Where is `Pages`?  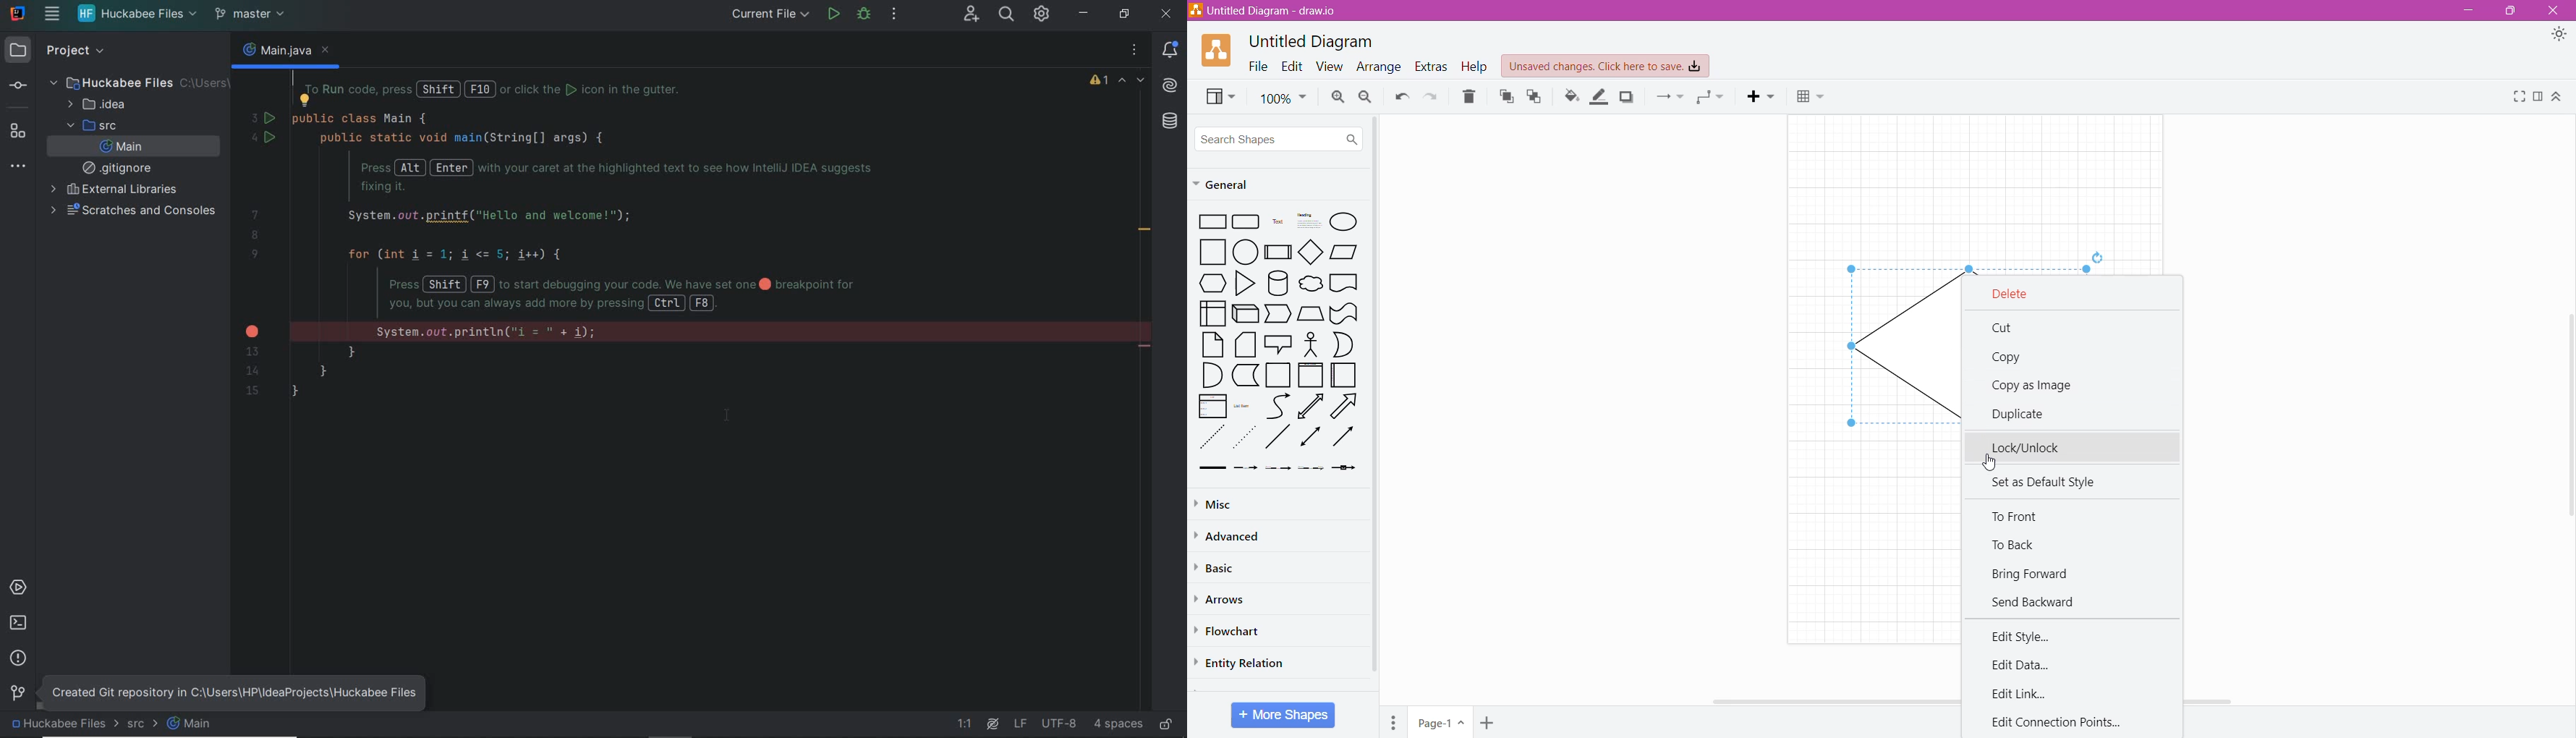
Pages is located at coordinates (1393, 723).